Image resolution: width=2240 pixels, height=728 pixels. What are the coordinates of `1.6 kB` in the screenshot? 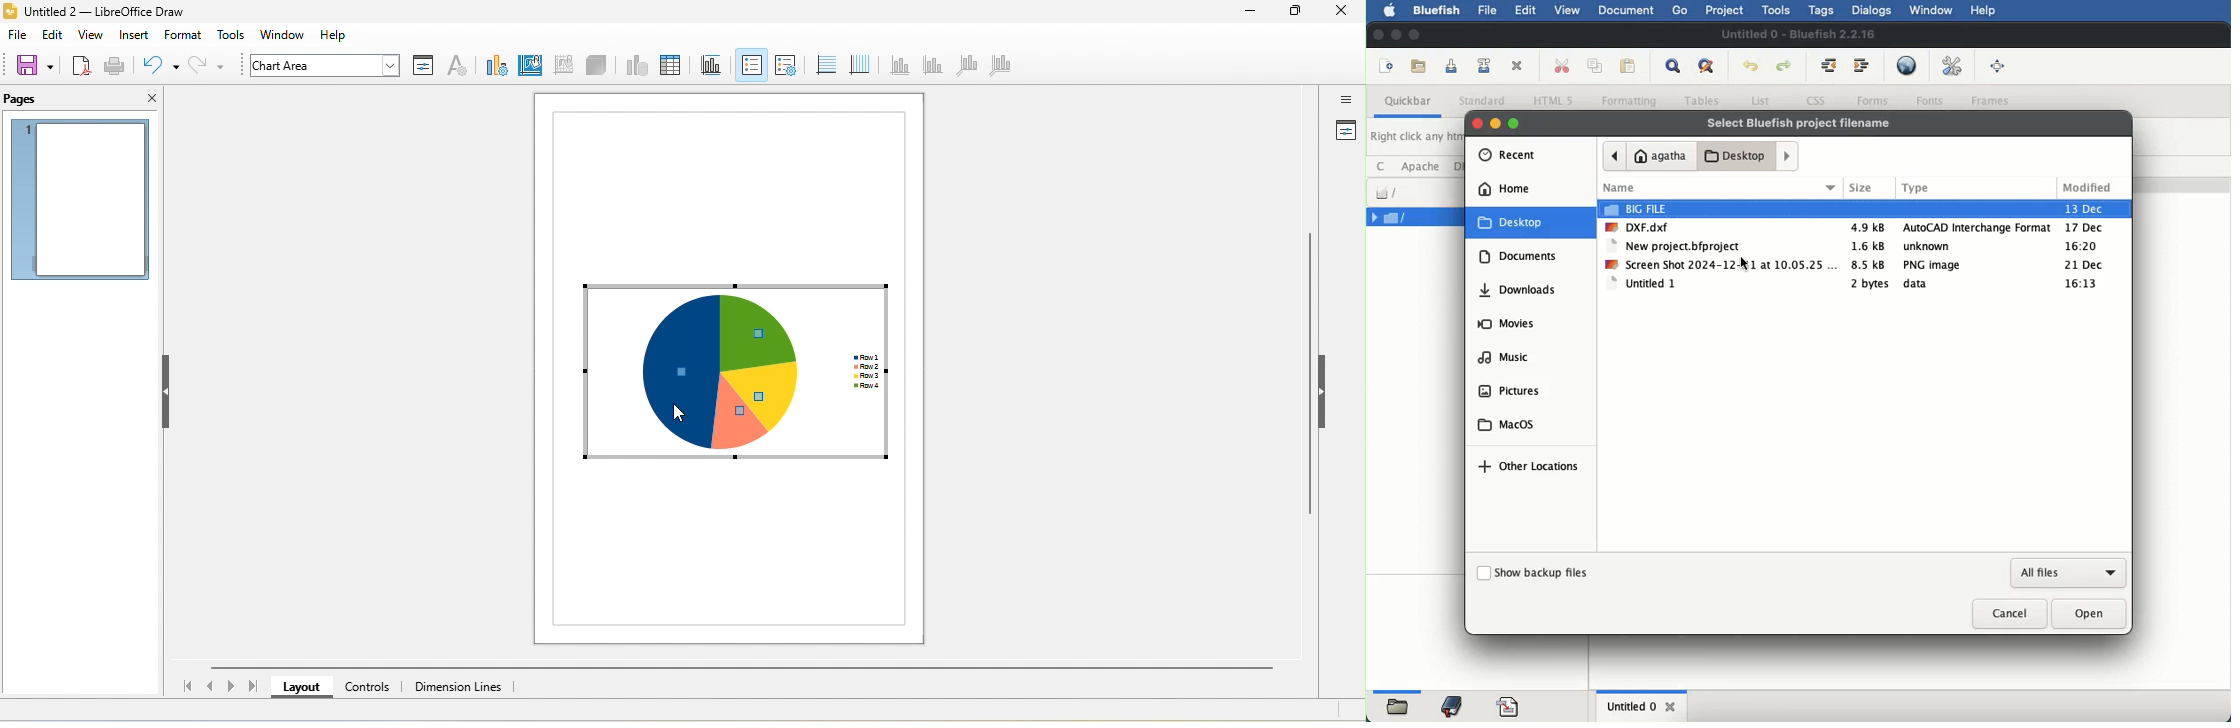 It's located at (1869, 246).